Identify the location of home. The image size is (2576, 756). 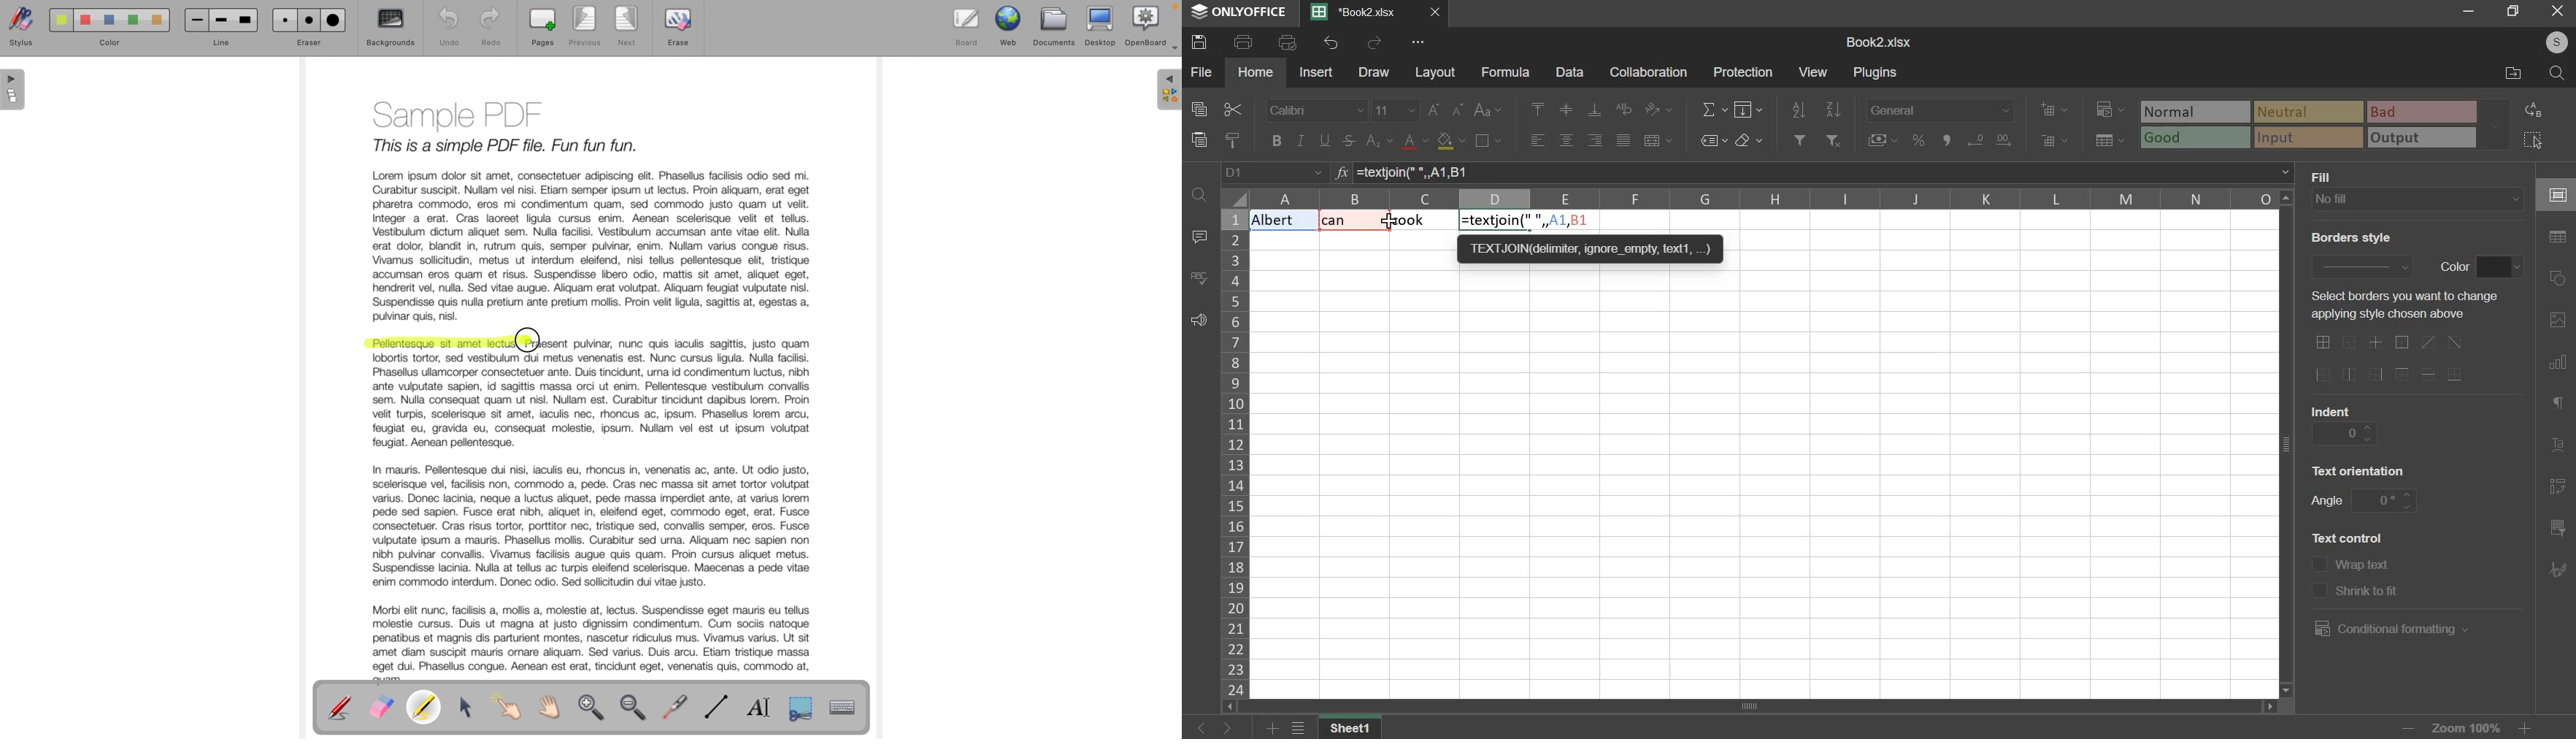
(1256, 72).